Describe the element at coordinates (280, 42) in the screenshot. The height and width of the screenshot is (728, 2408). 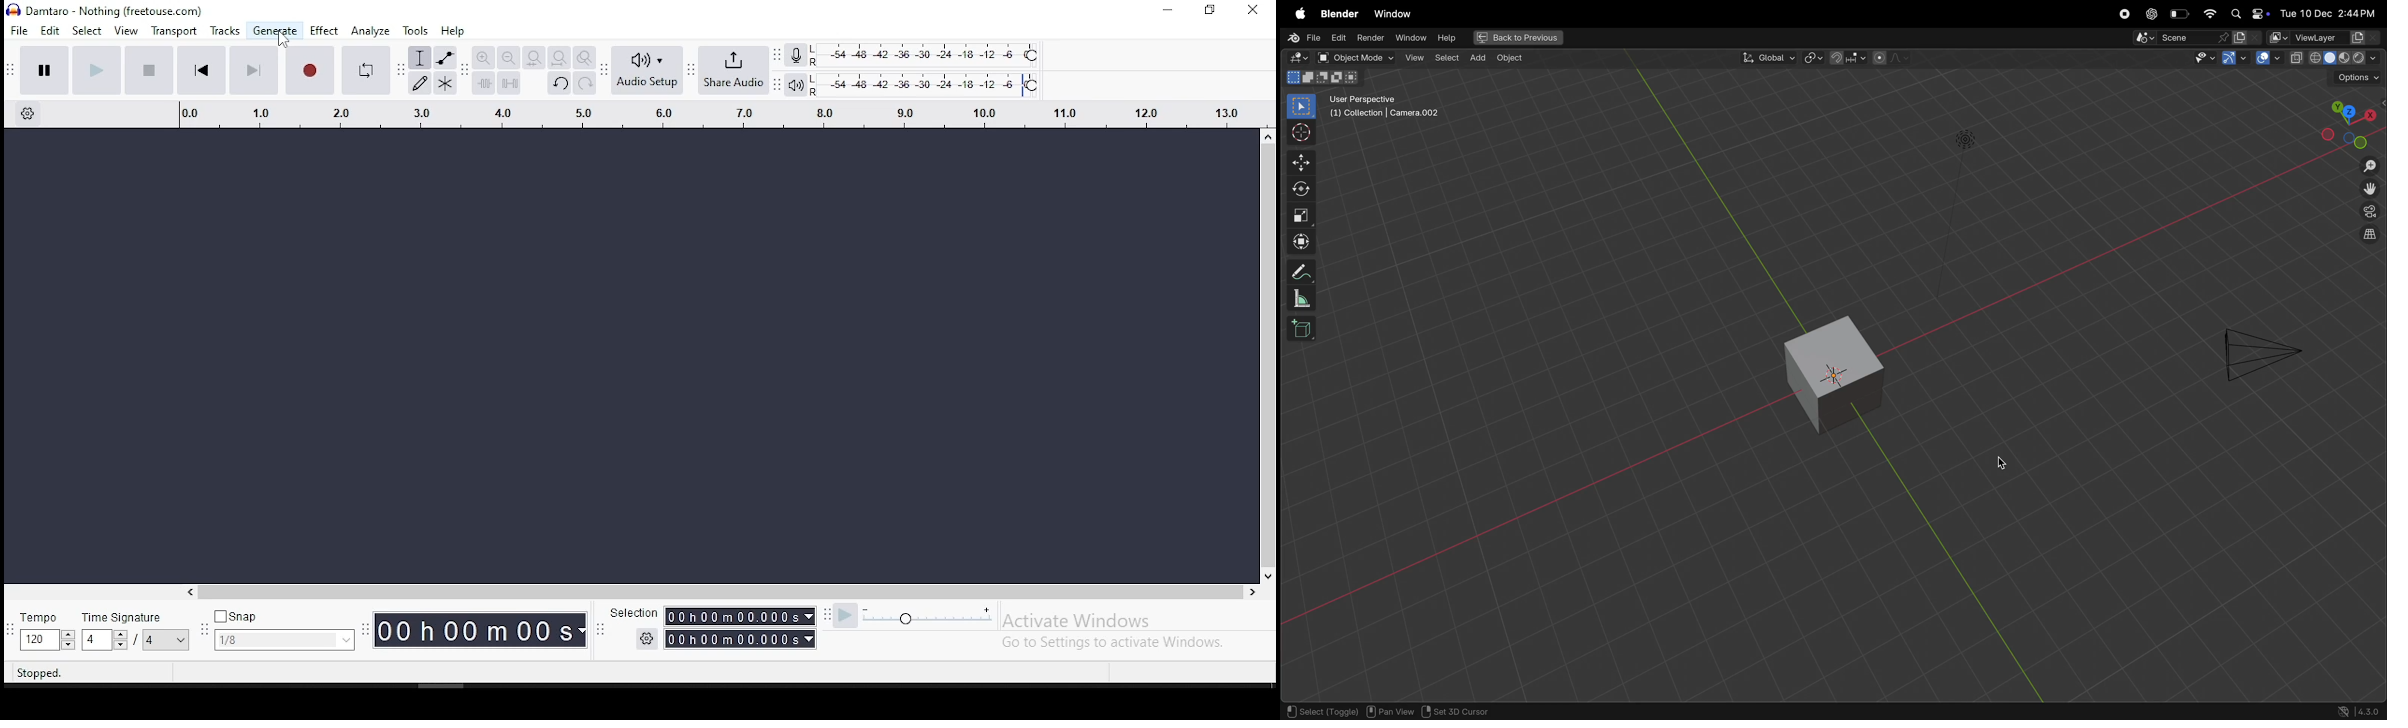
I see `cursor` at that location.